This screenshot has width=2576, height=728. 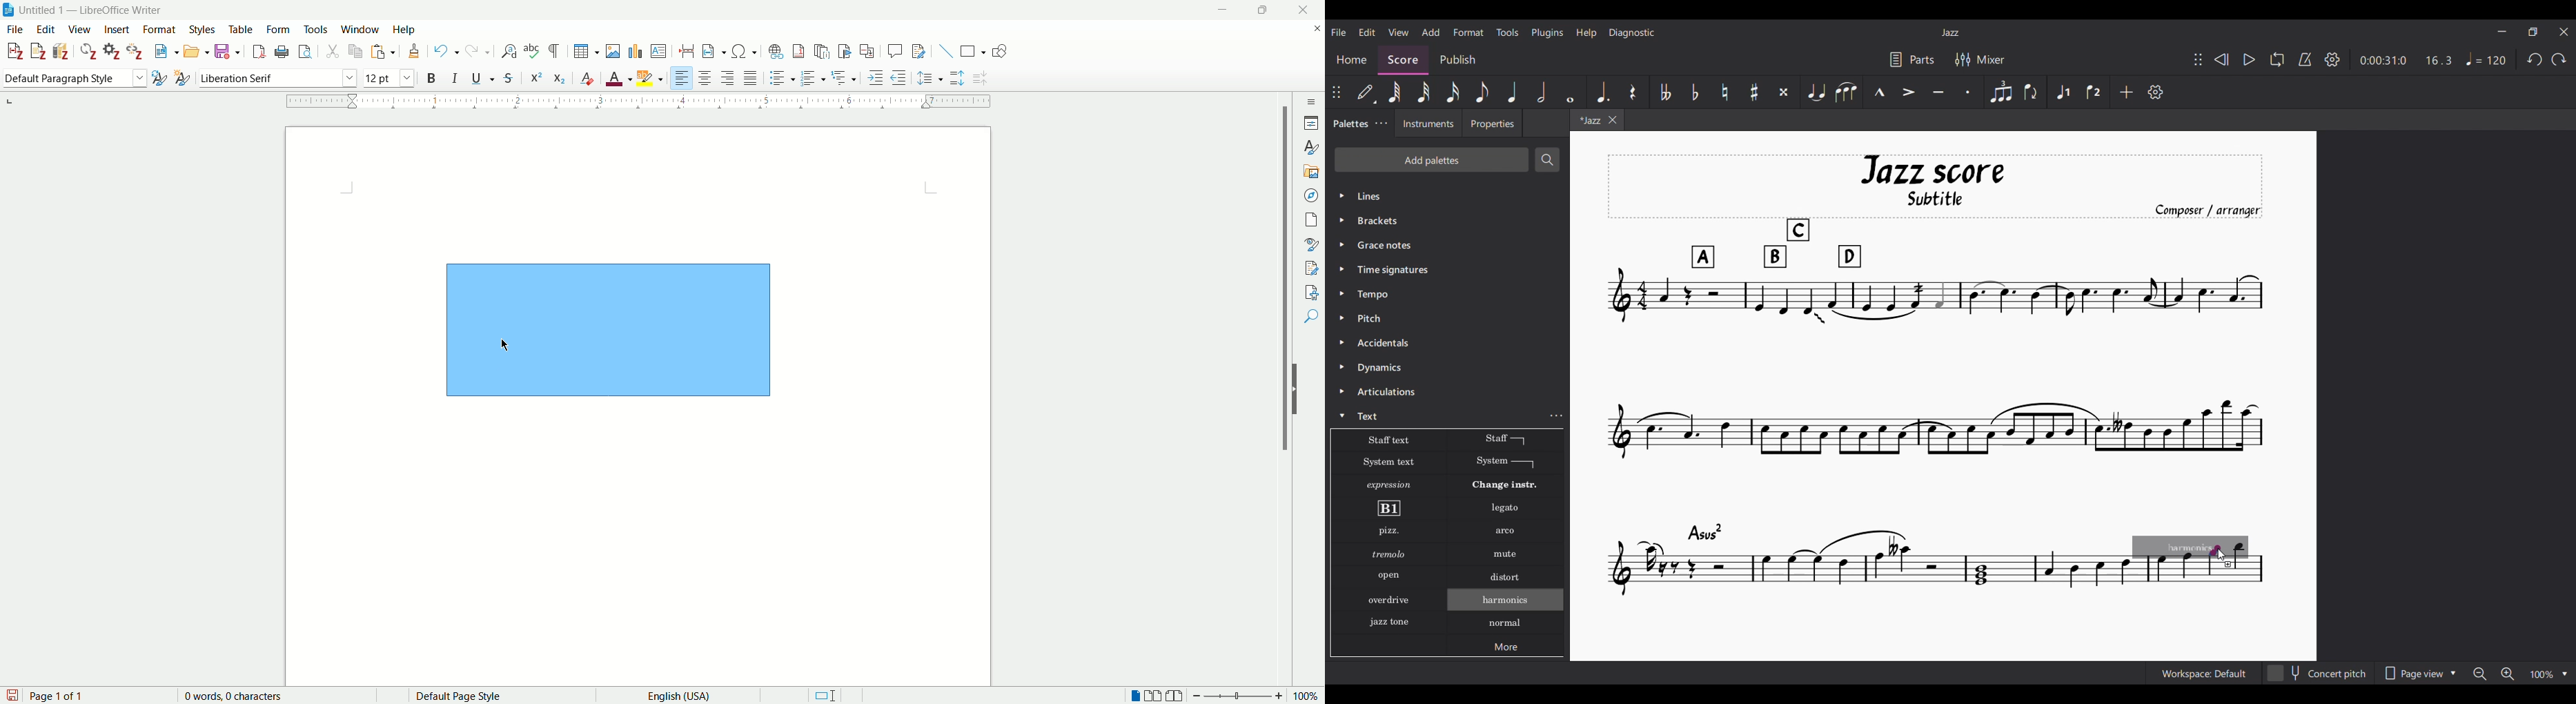 What do you see at coordinates (2198, 59) in the screenshot?
I see `Change position` at bounding box center [2198, 59].